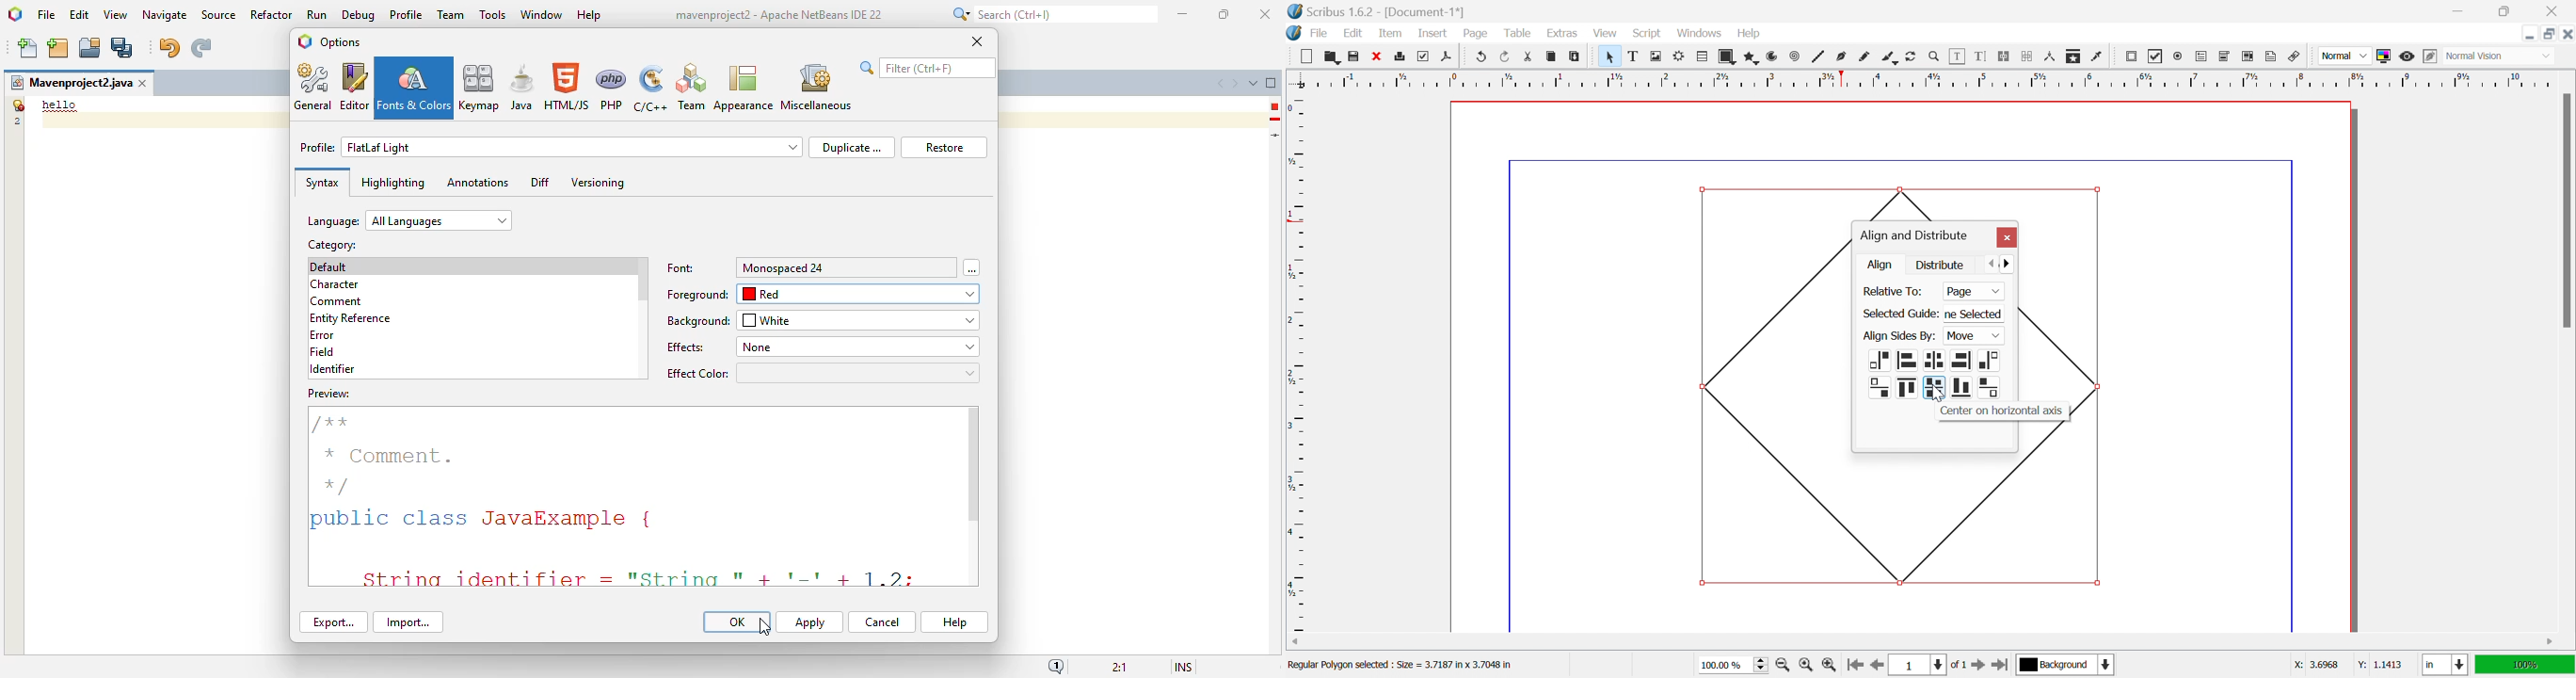 The width and height of the screenshot is (2576, 700). Describe the element at coordinates (1941, 264) in the screenshot. I see `Distribute` at that location.